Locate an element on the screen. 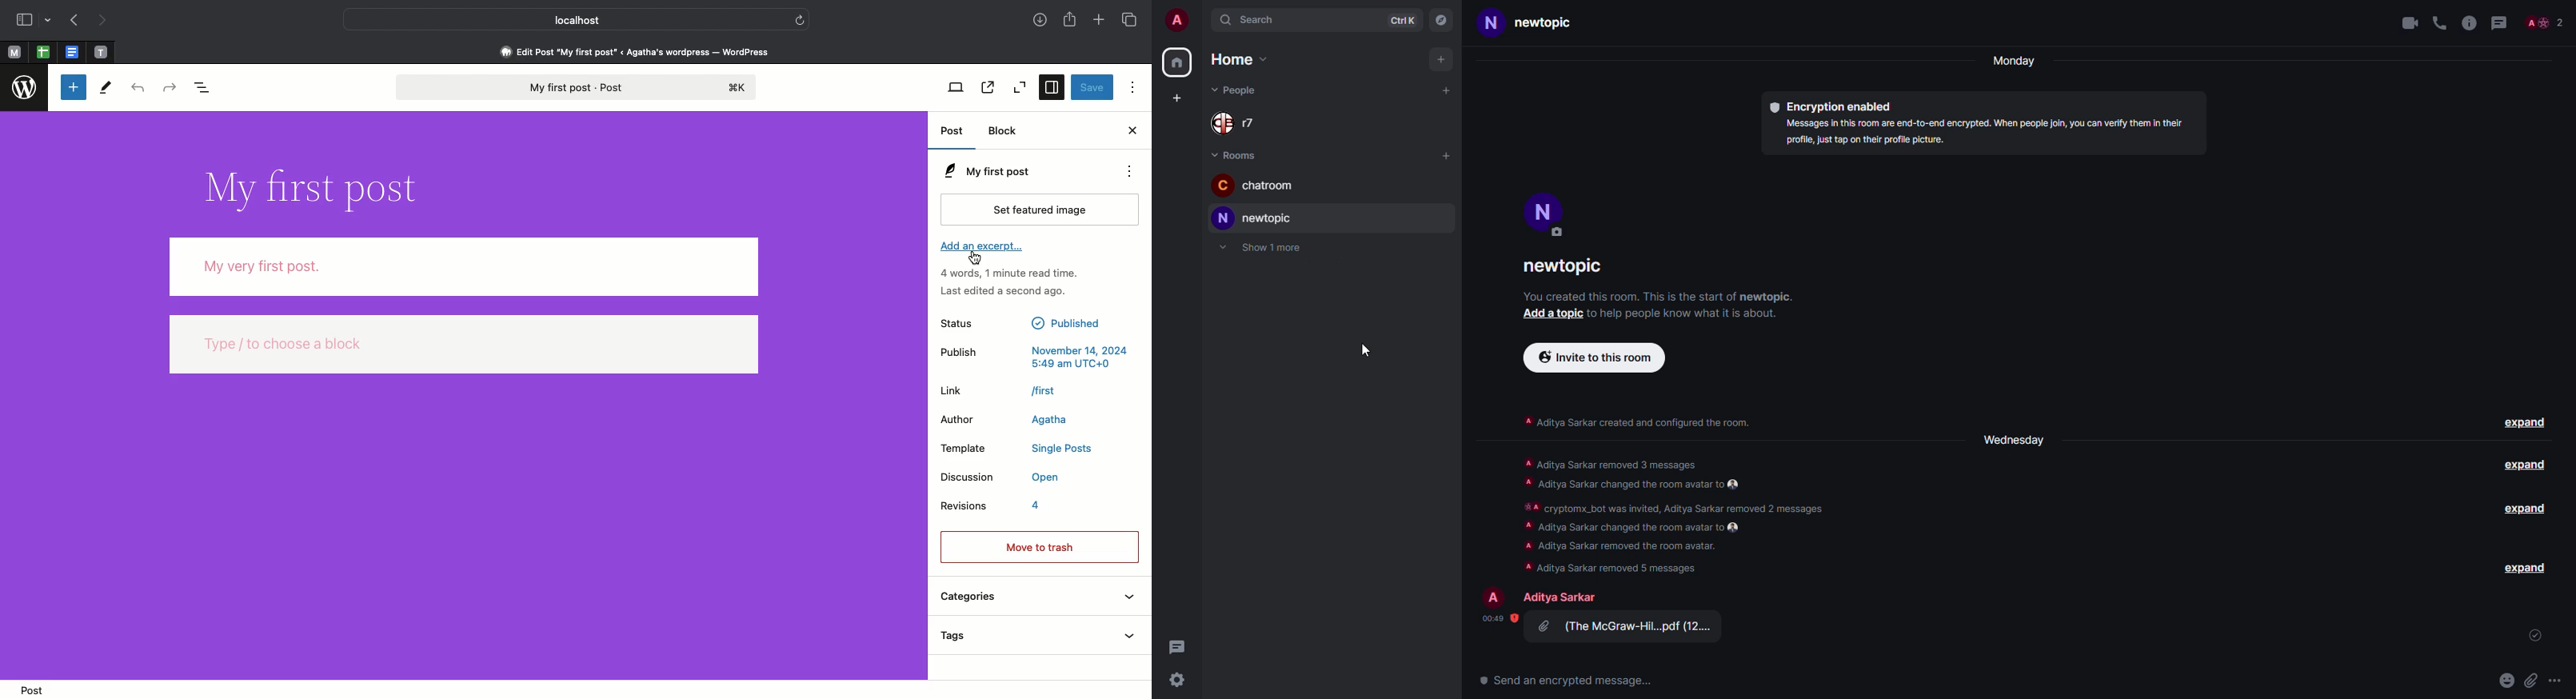  Sidebar is located at coordinates (34, 21).